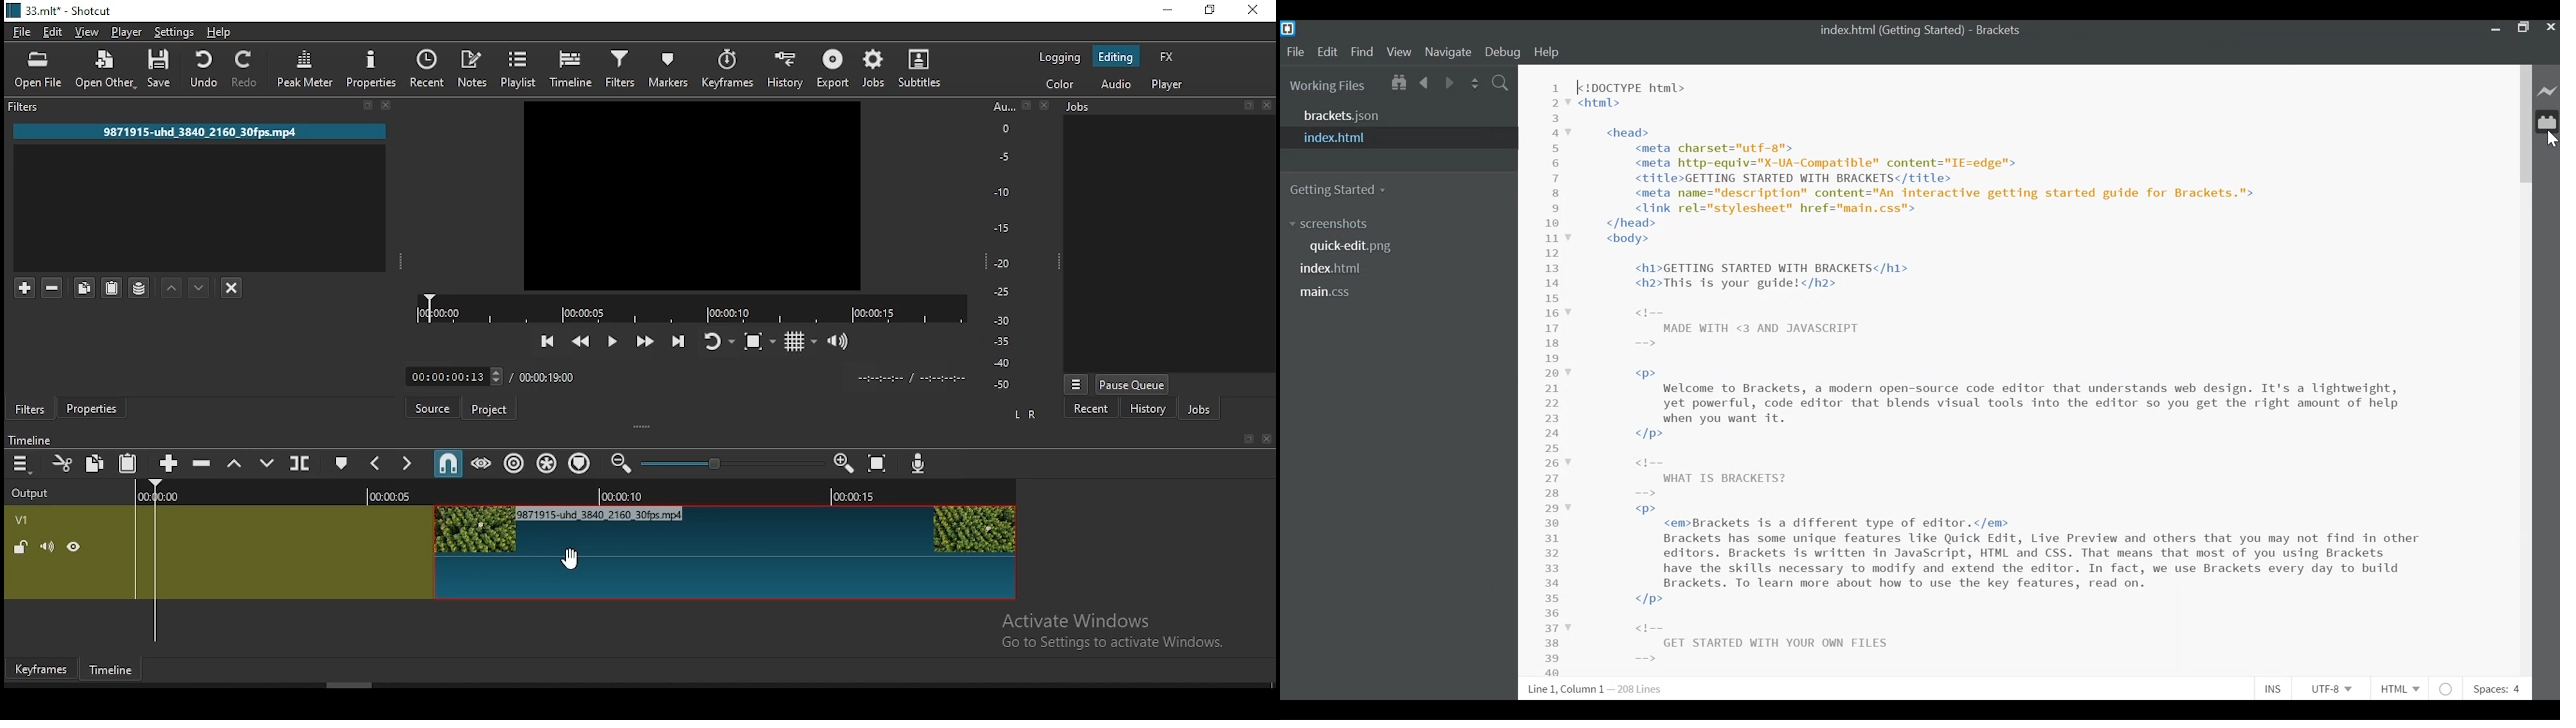  What do you see at coordinates (1355, 247) in the screenshot?
I see `quickedit.png` at bounding box center [1355, 247].